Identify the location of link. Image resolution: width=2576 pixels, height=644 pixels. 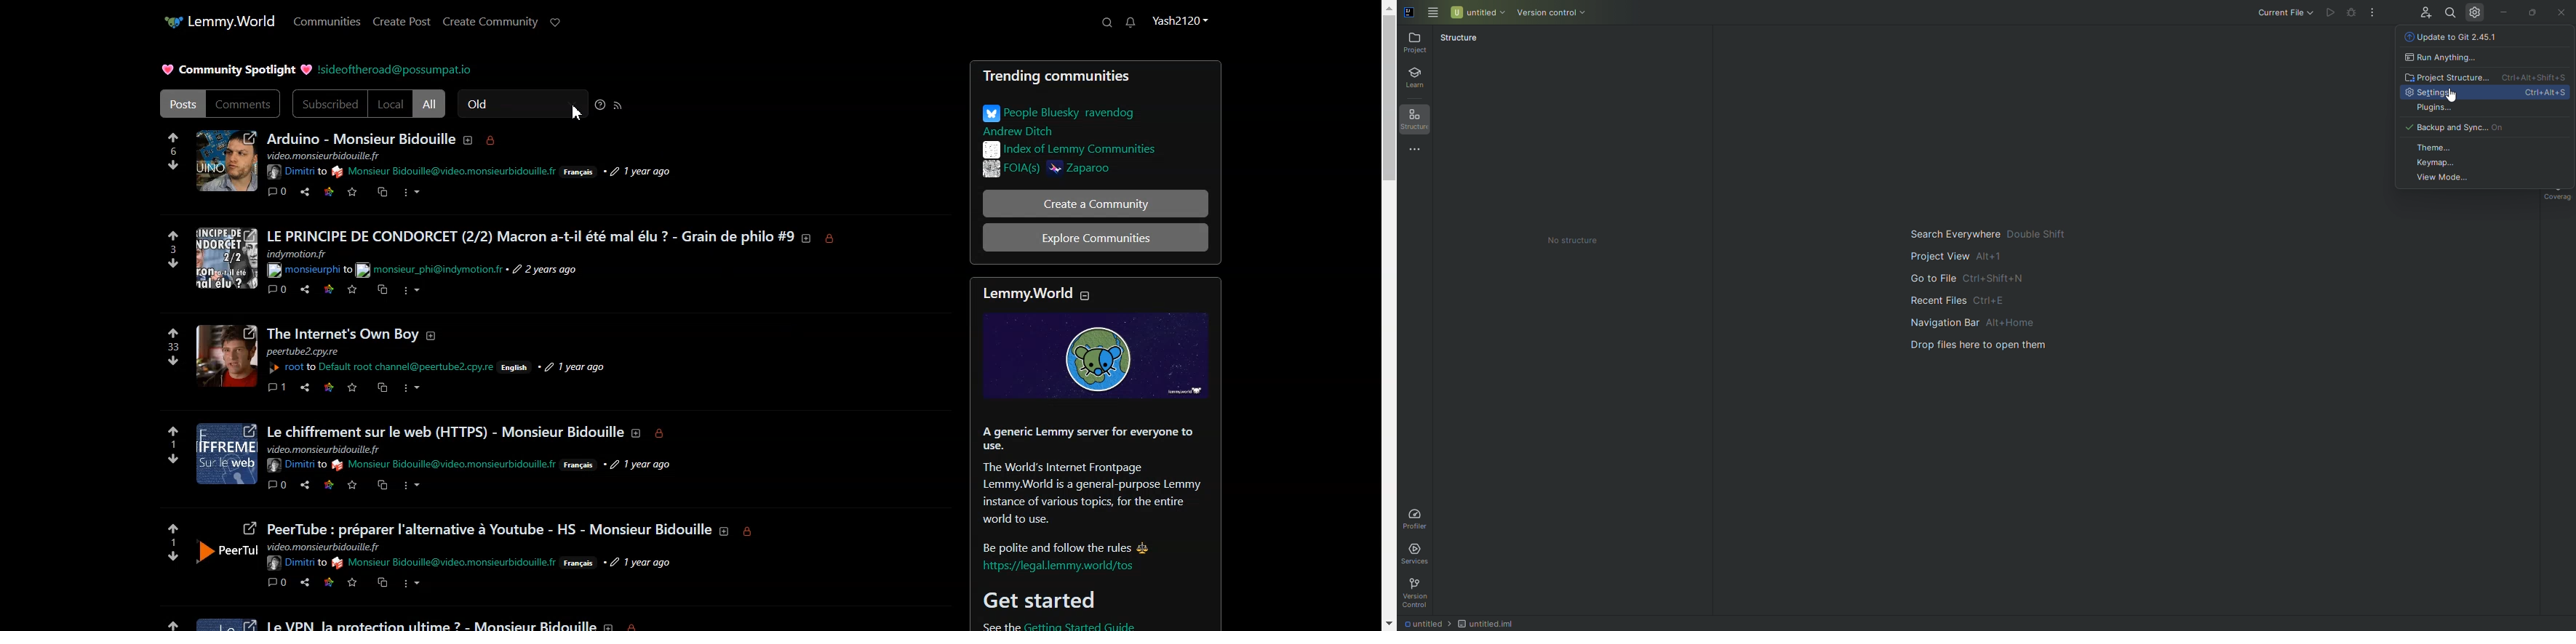
(329, 289).